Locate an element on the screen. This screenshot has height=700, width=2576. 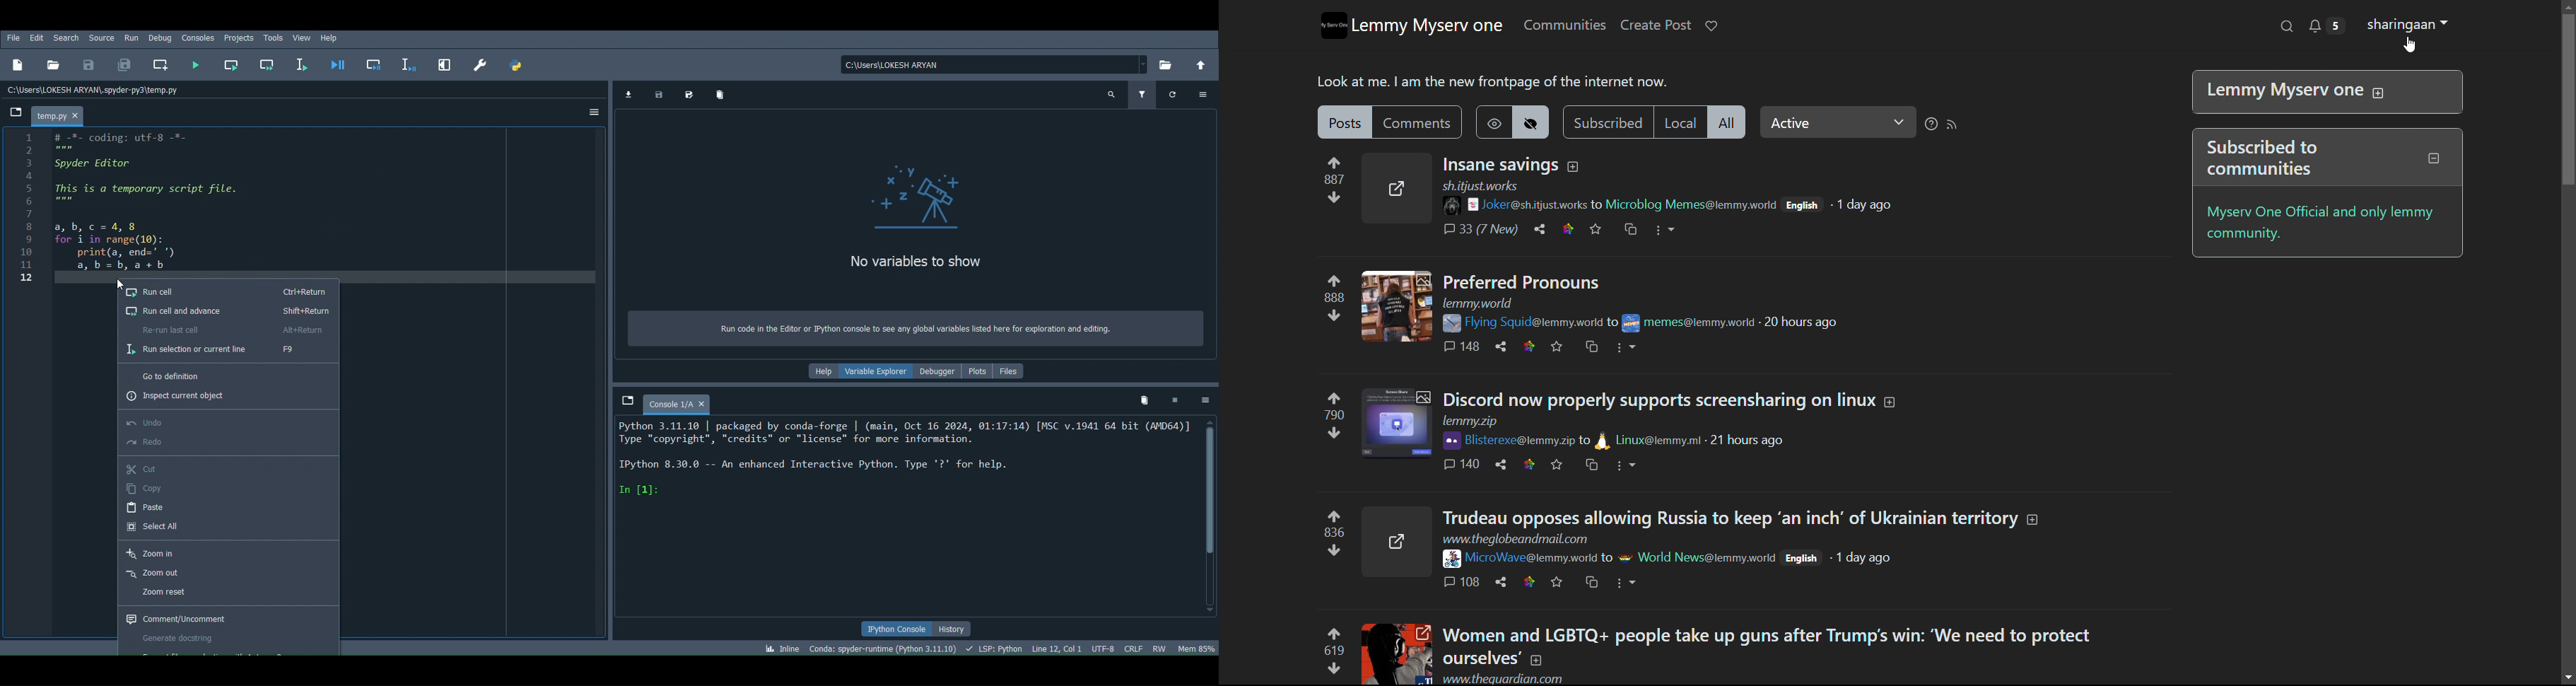
Look at me. | am the new frontpage of the internet now. is located at coordinates (1489, 82).